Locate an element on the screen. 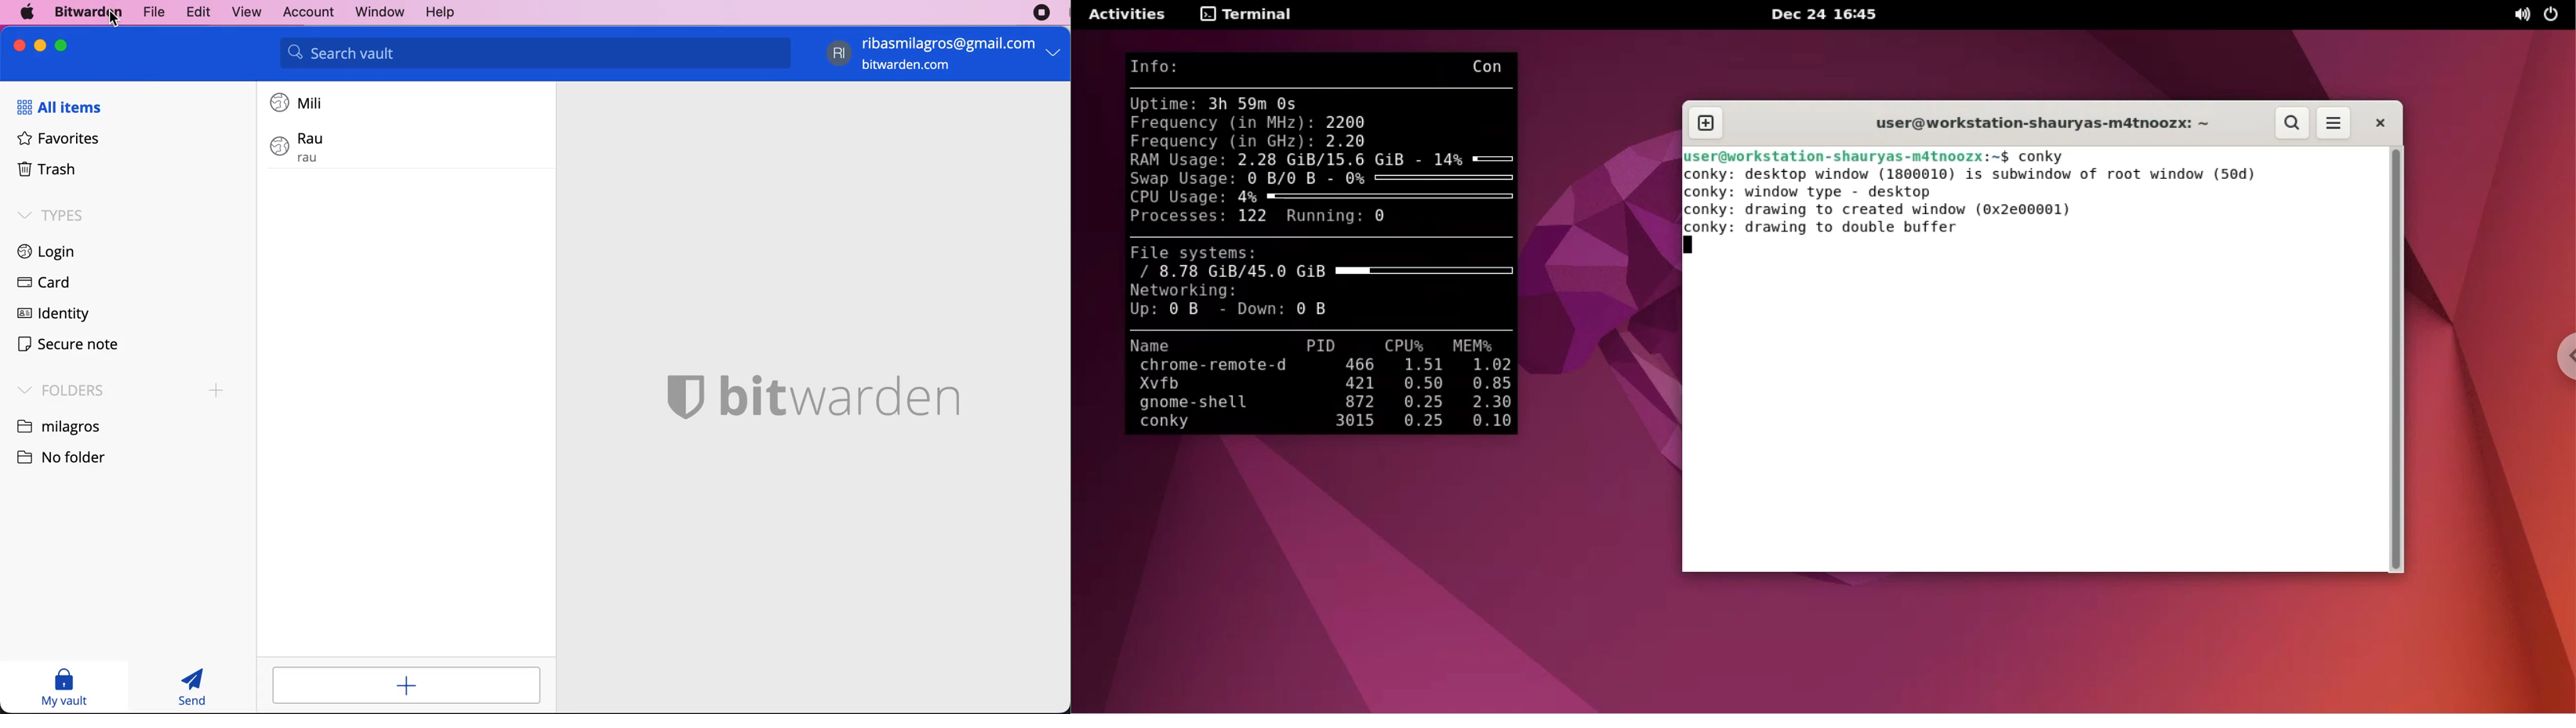 The image size is (2576, 728). Add folder is located at coordinates (216, 390).